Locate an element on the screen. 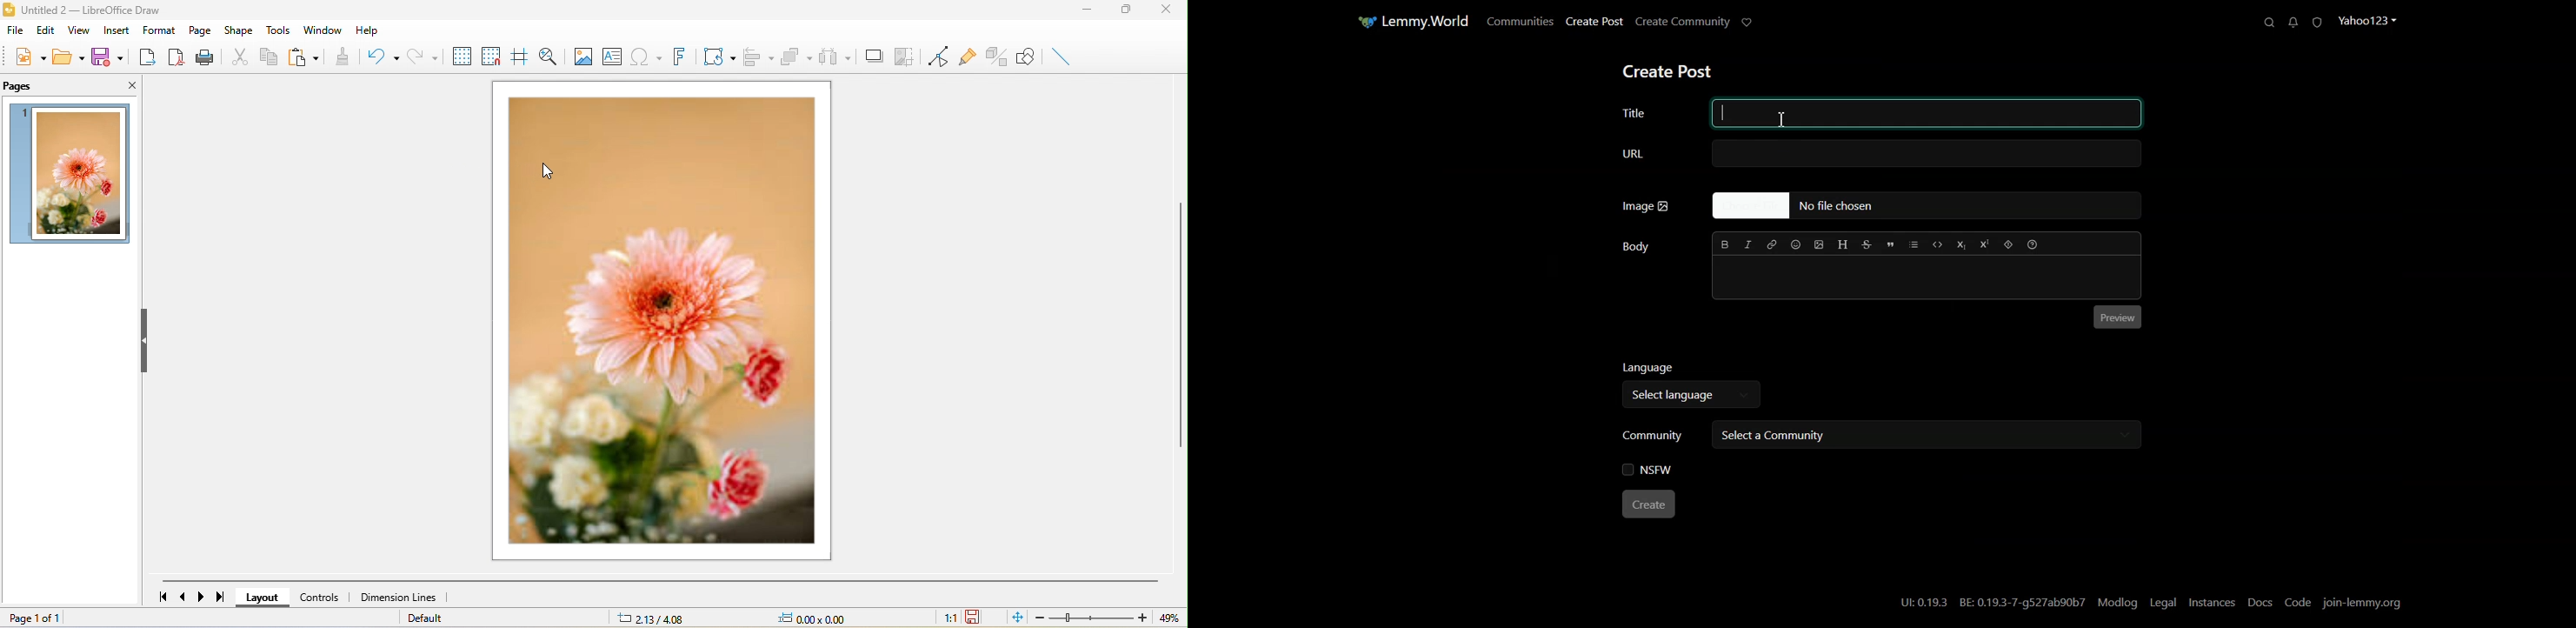 This screenshot has width=2576, height=644. layout is located at coordinates (267, 598).